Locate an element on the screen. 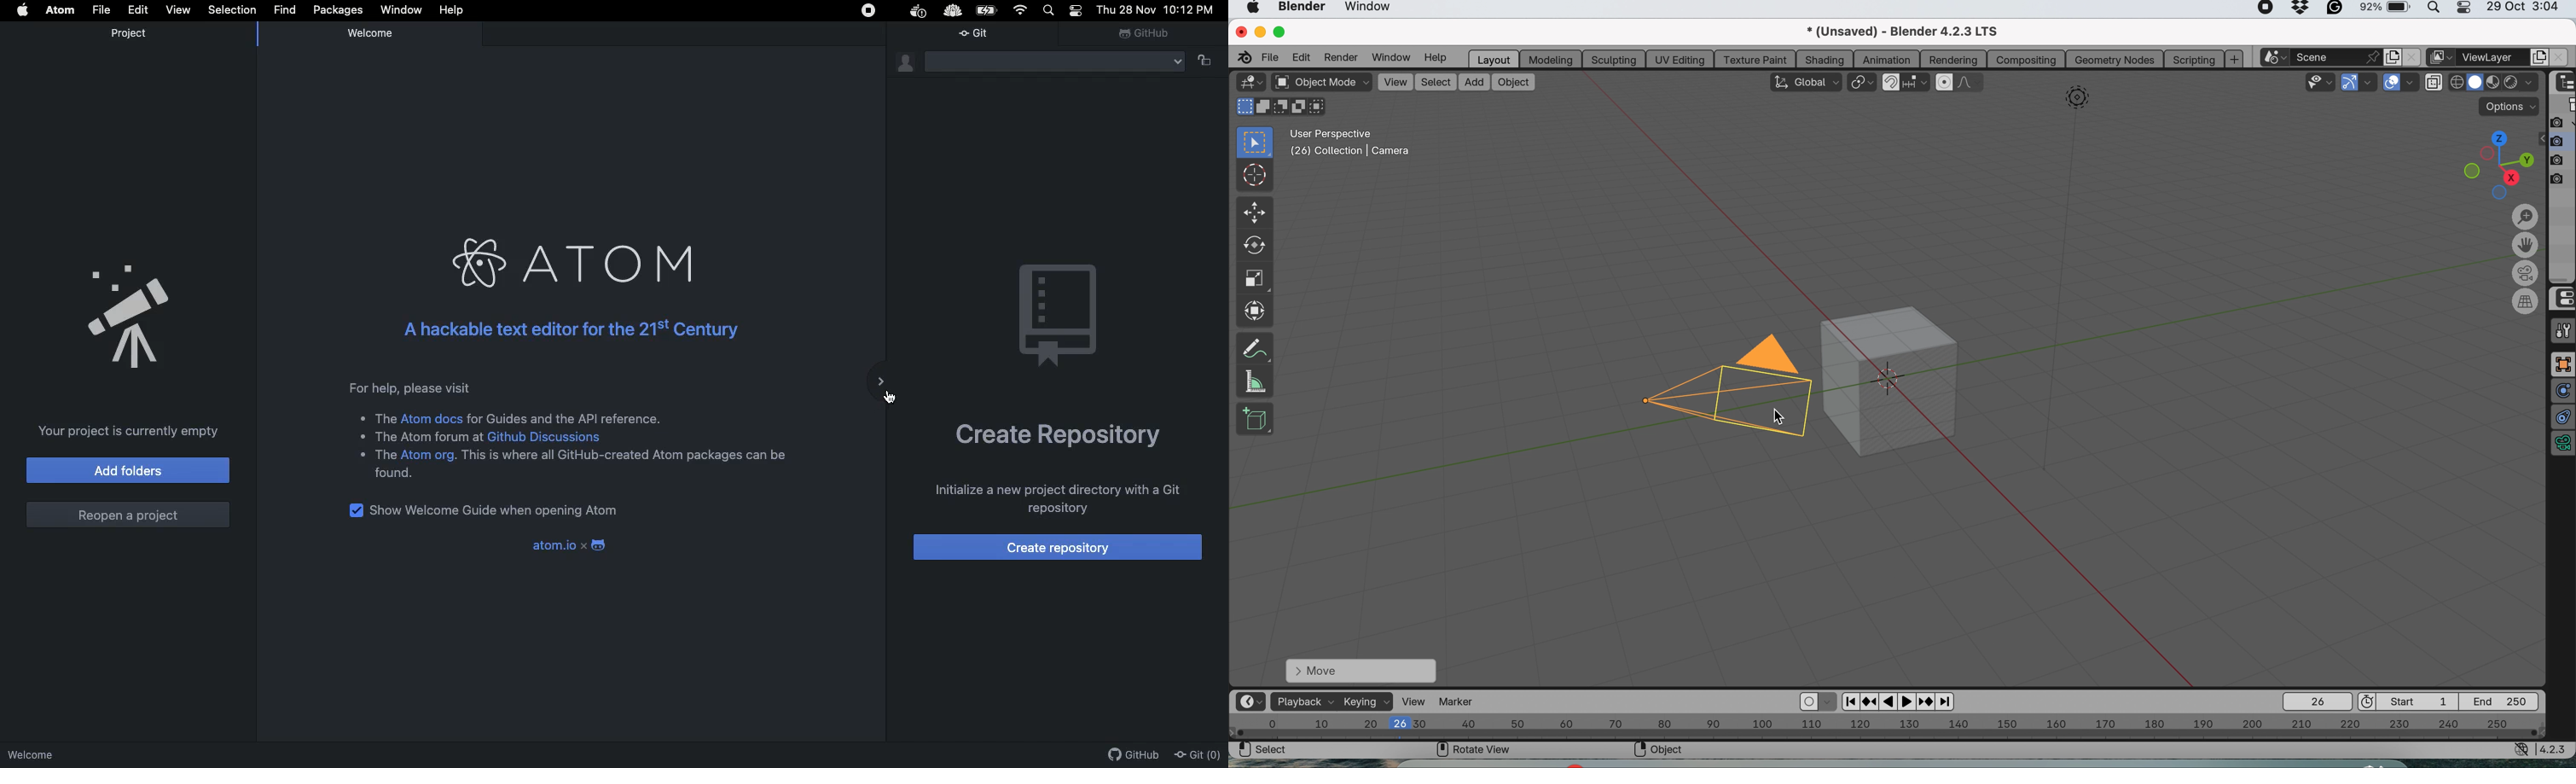 The width and height of the screenshot is (2576, 784). minimise is located at coordinates (1258, 31).